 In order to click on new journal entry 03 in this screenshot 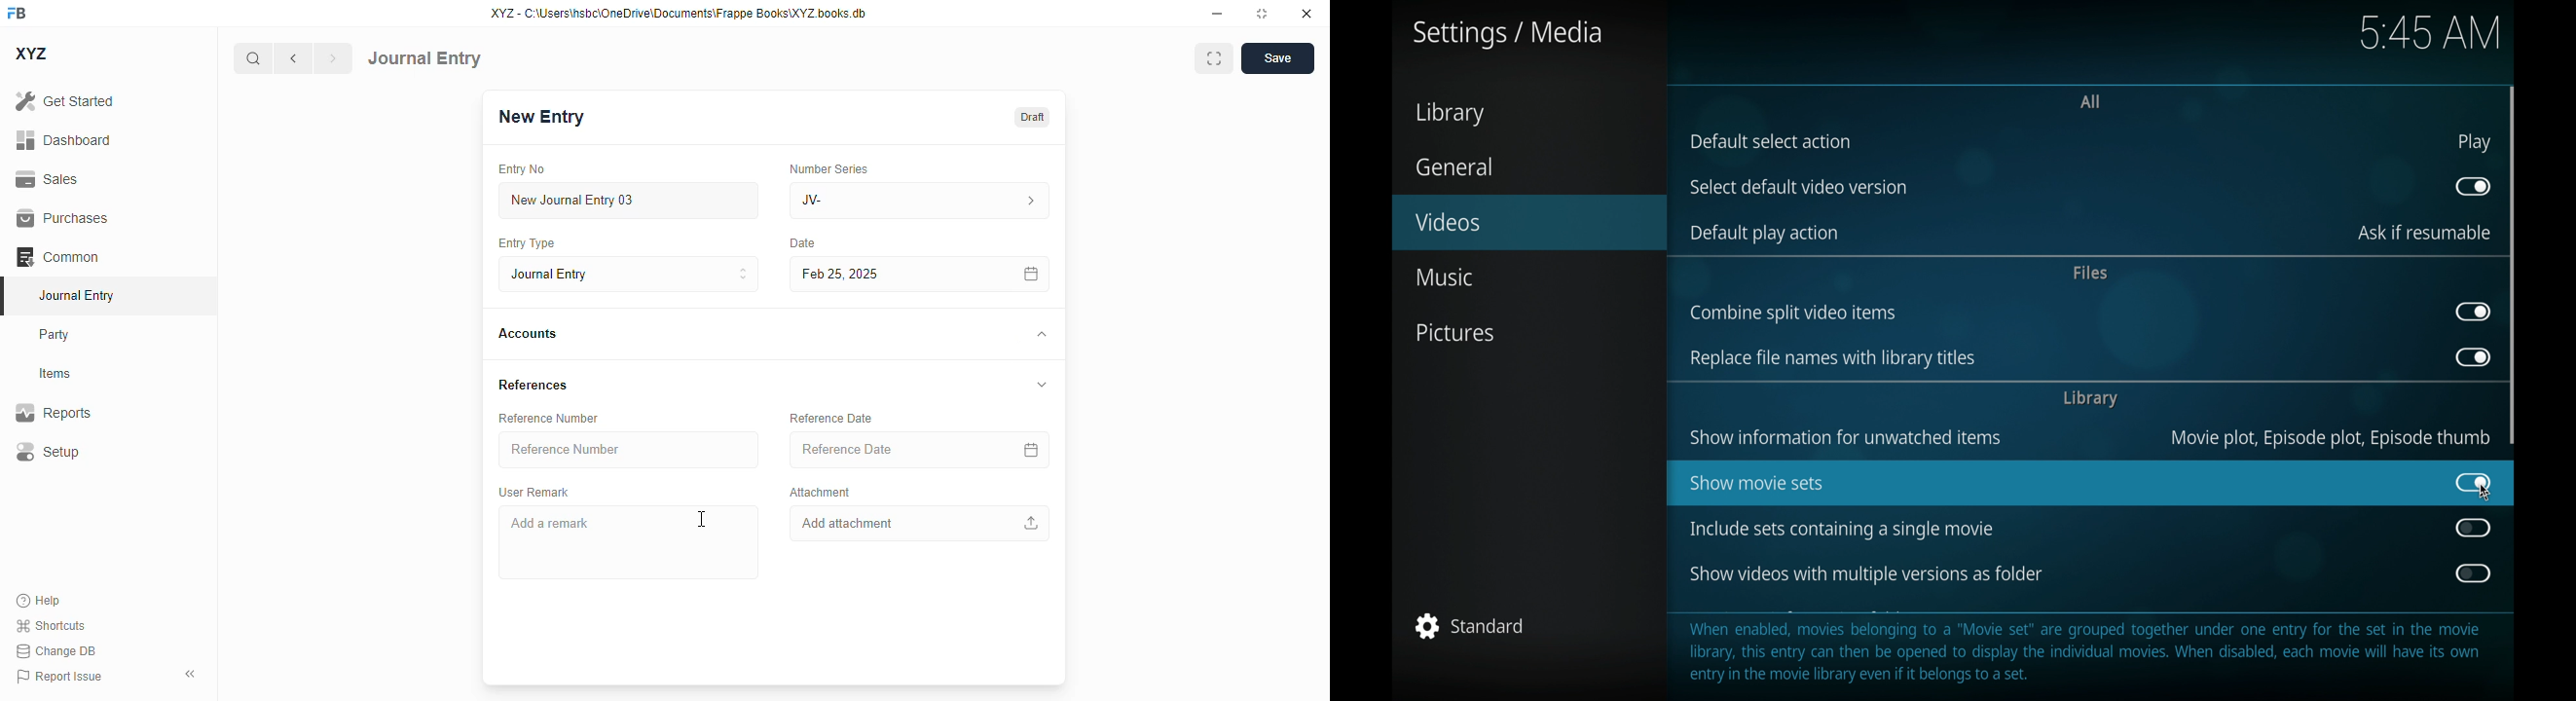, I will do `click(627, 201)`.